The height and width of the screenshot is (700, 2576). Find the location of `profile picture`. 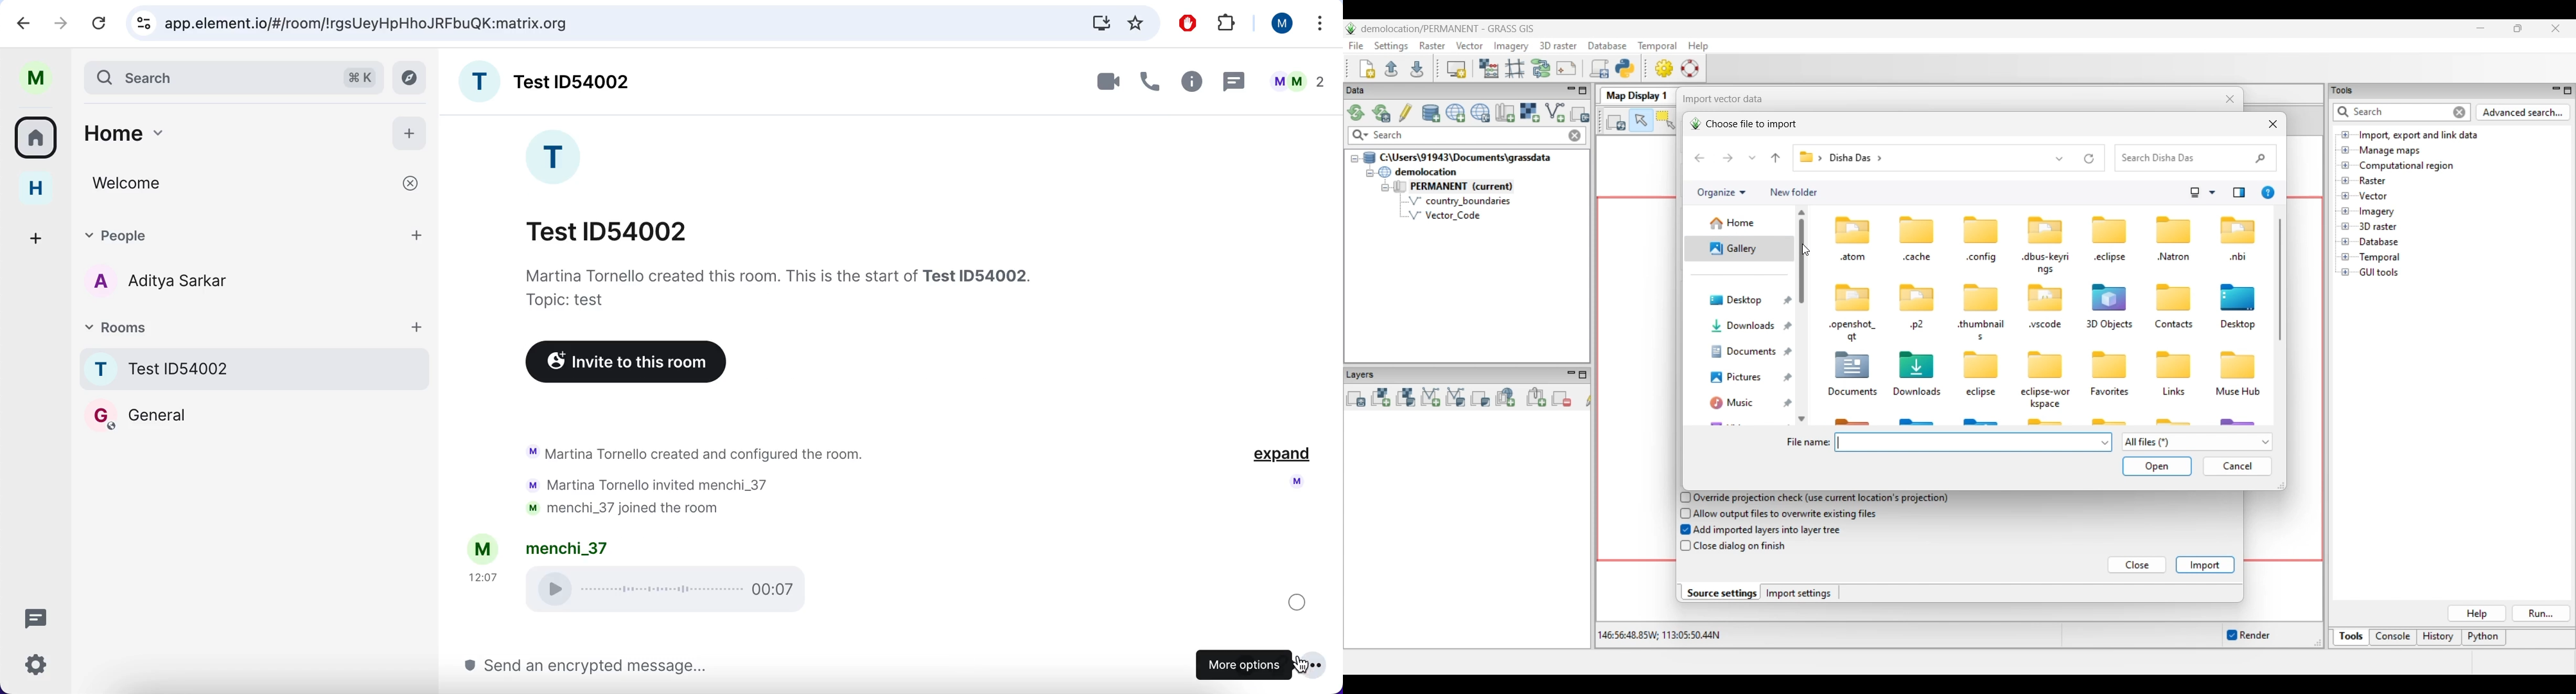

profile picture is located at coordinates (478, 81).